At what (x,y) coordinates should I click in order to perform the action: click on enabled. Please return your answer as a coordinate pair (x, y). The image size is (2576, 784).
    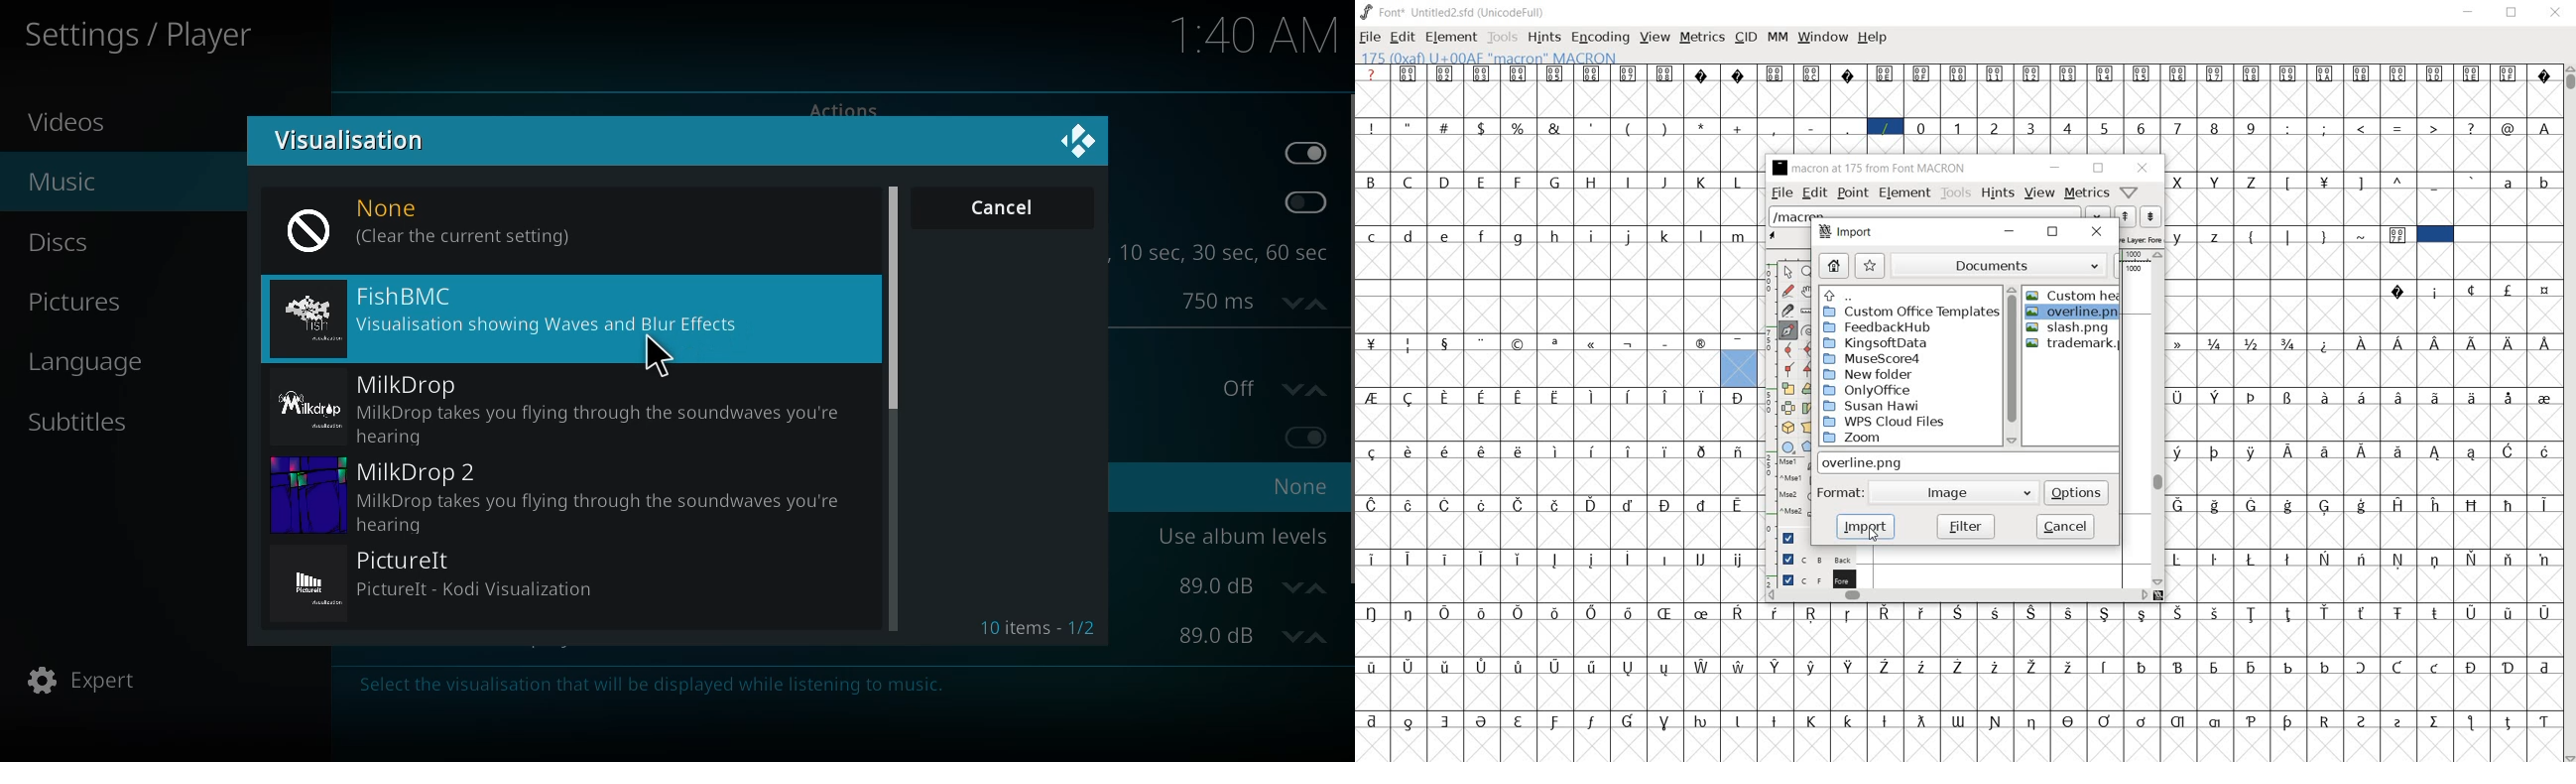
    Looking at the image, I should click on (1304, 153).